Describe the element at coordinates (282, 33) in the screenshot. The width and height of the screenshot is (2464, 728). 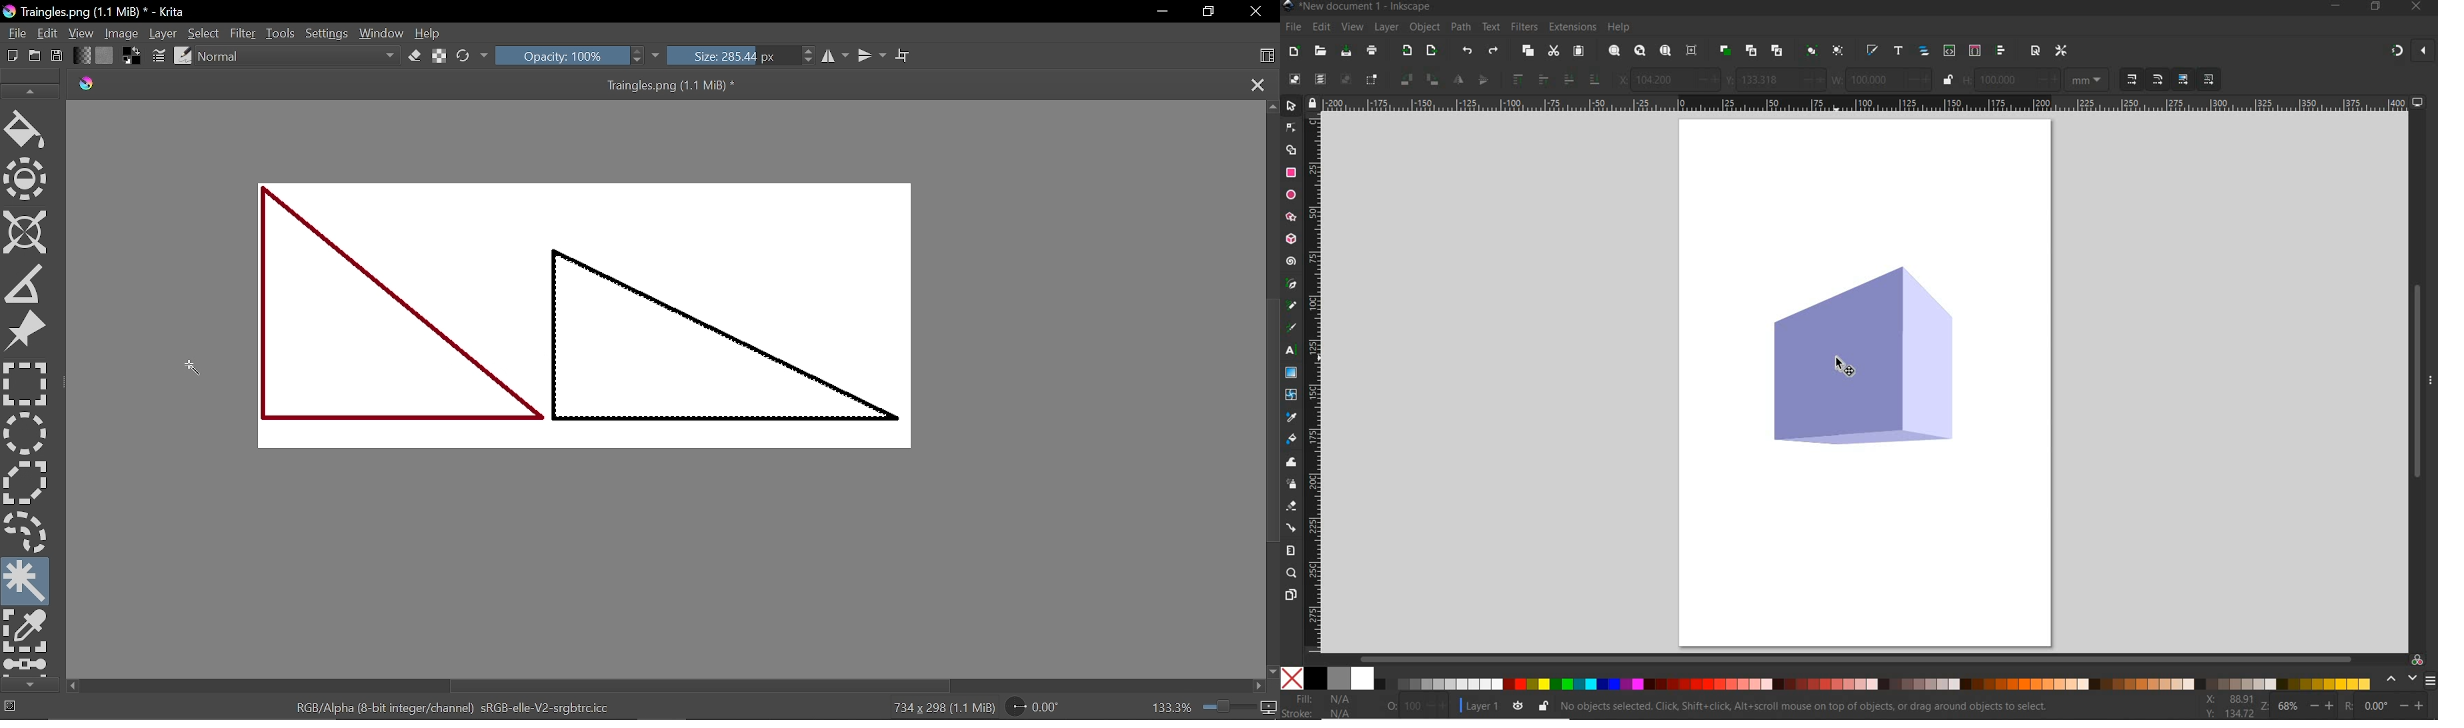
I see `Tools` at that location.